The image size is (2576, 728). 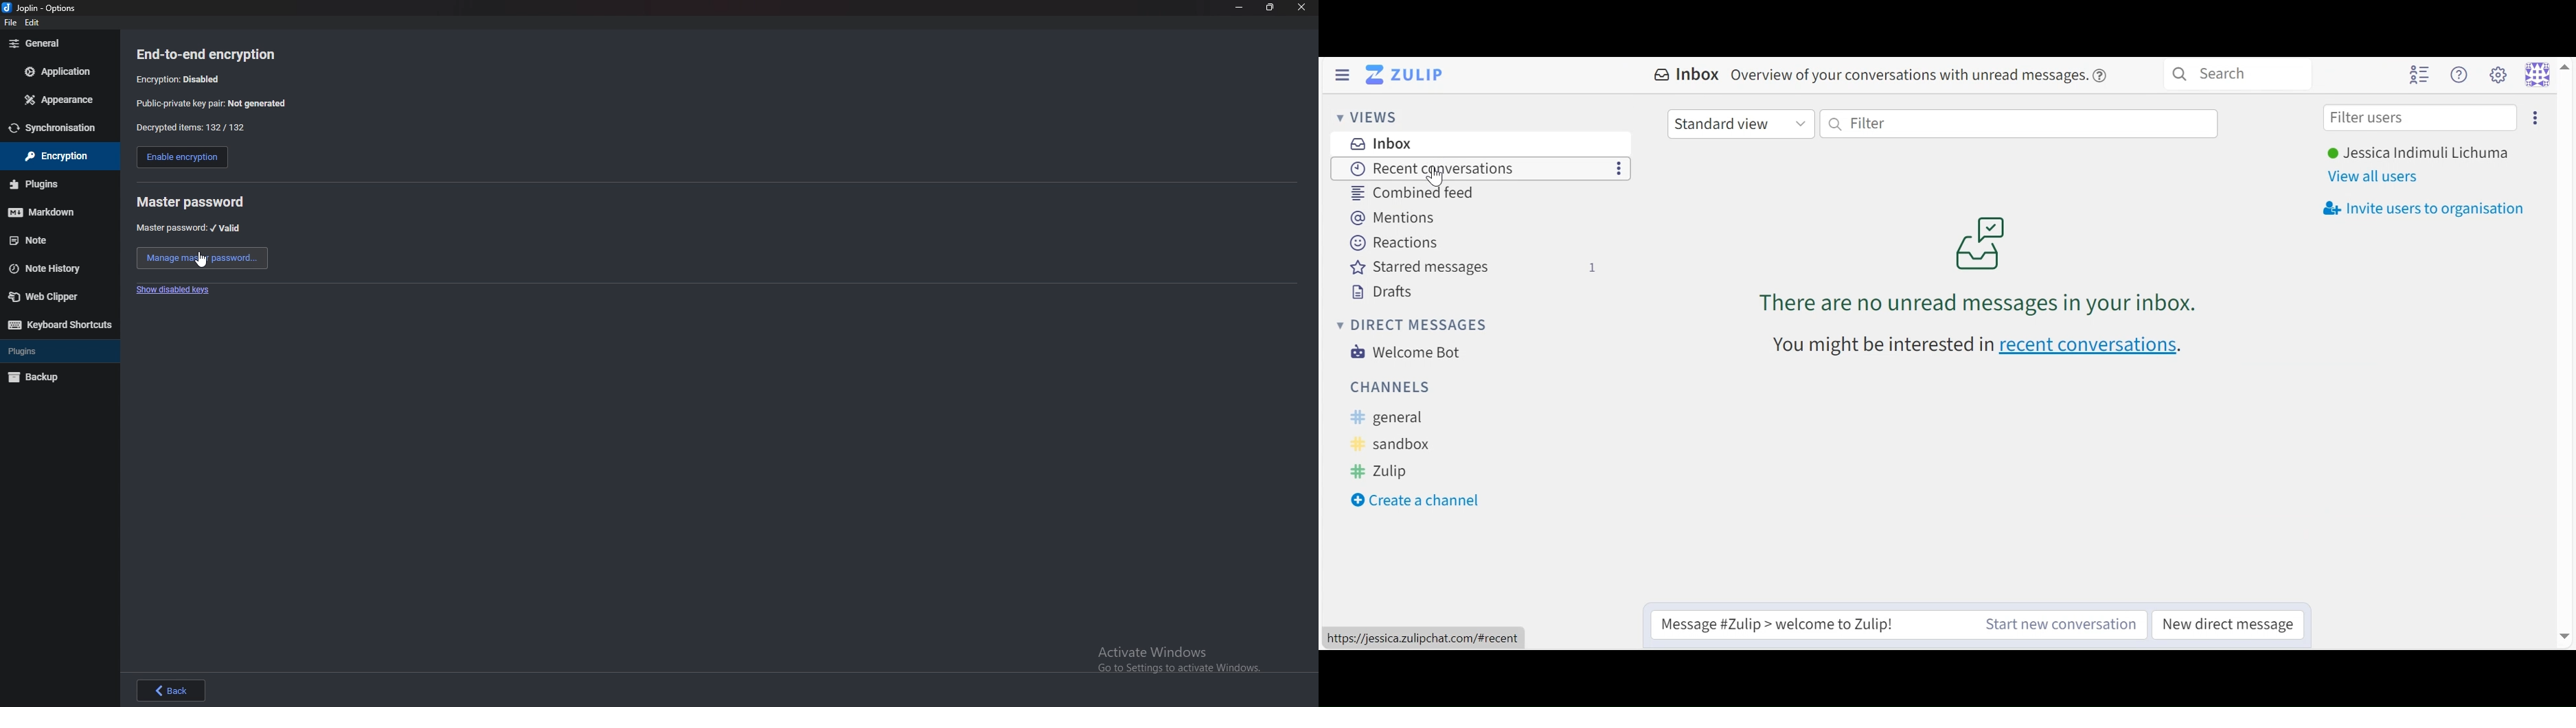 I want to click on end to end encryption, so click(x=216, y=54).